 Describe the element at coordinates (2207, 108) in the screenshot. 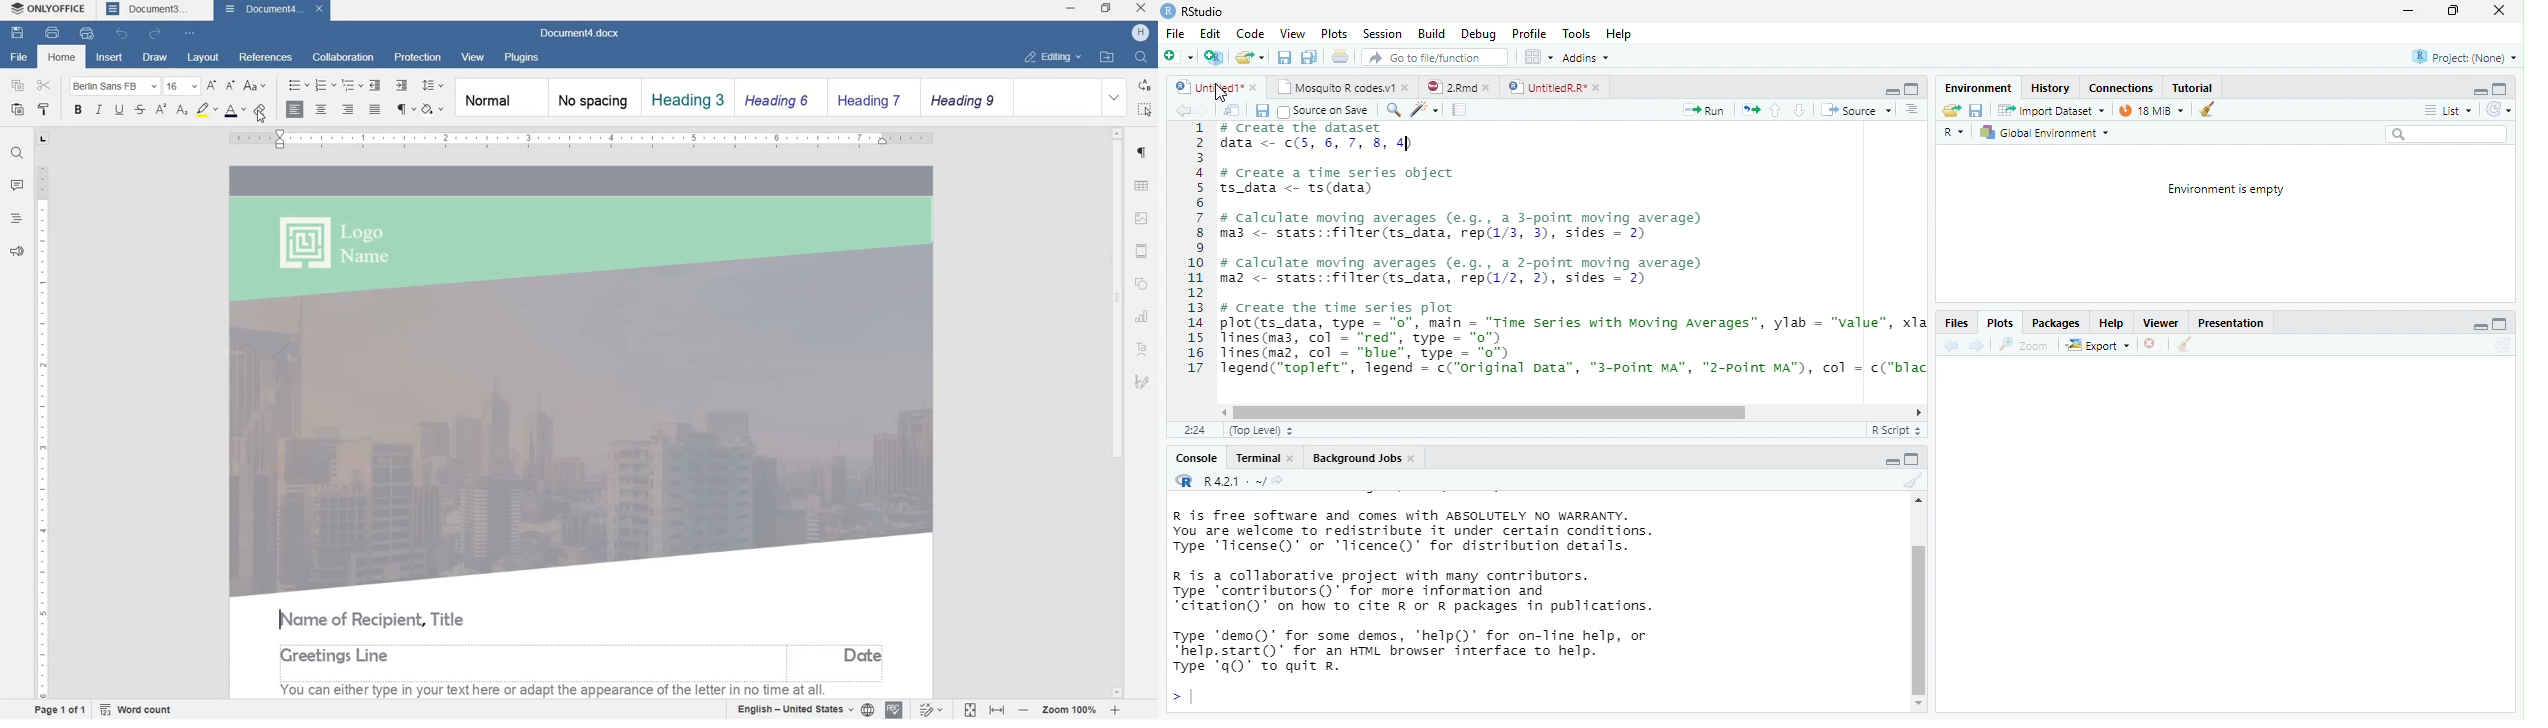

I see `clear` at that location.